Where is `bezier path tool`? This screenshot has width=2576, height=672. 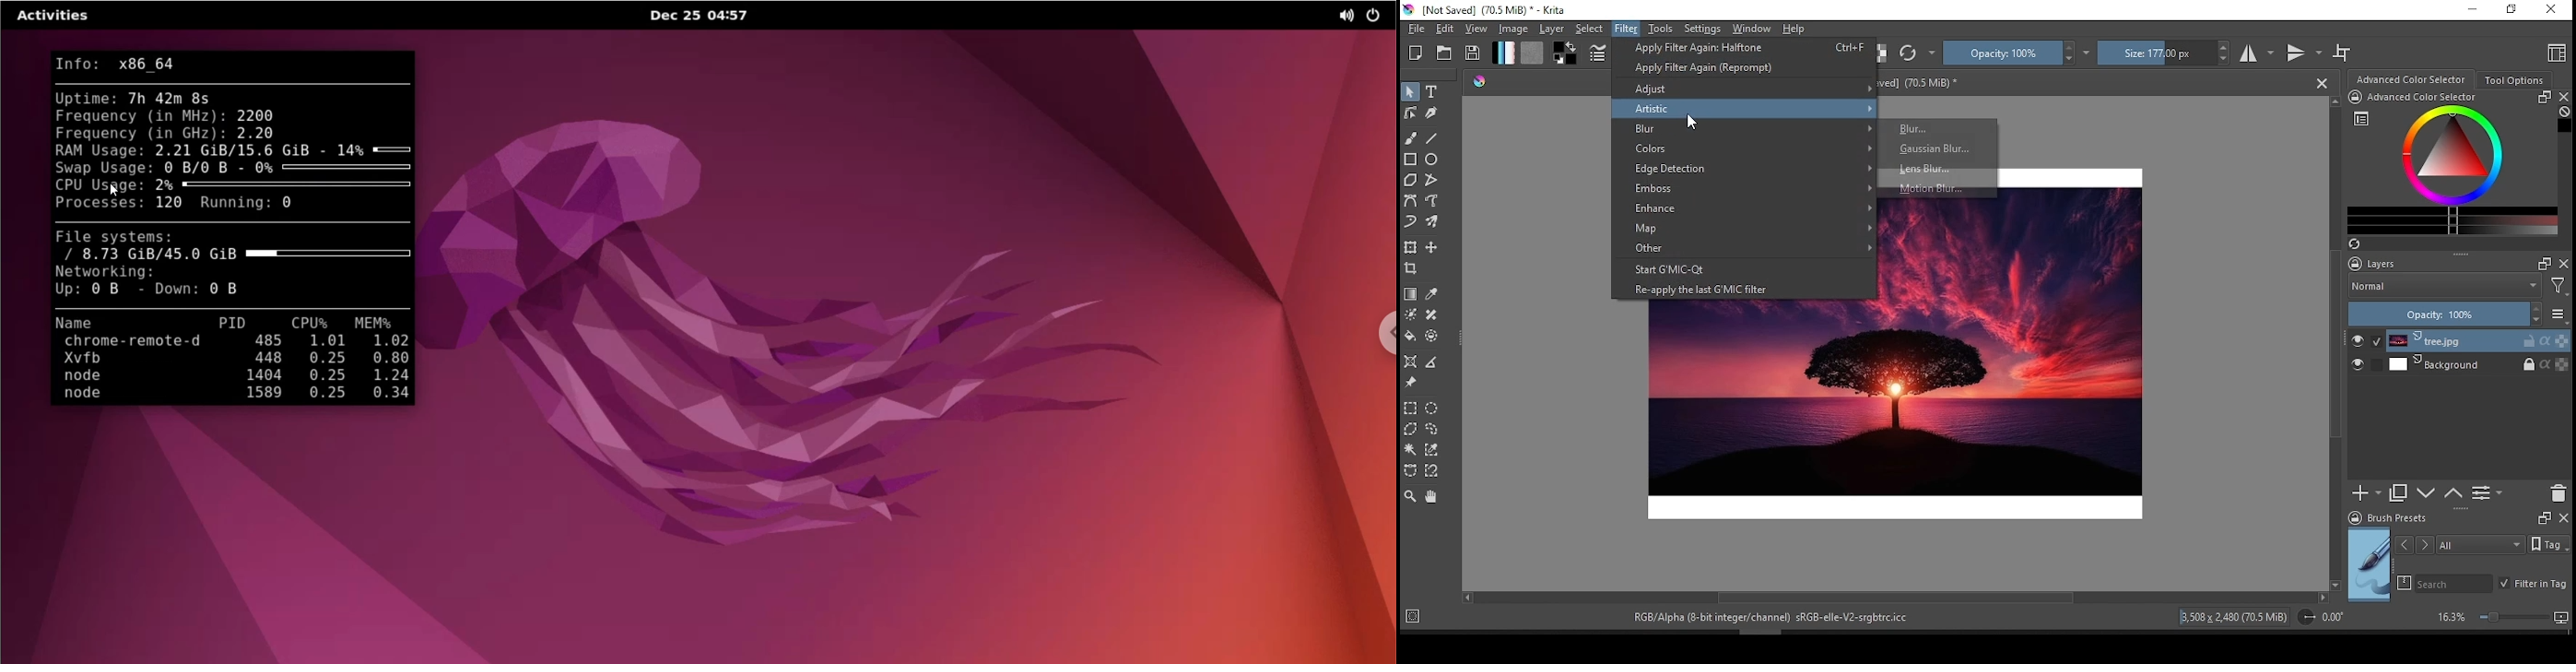
bezier path tool is located at coordinates (1411, 201).